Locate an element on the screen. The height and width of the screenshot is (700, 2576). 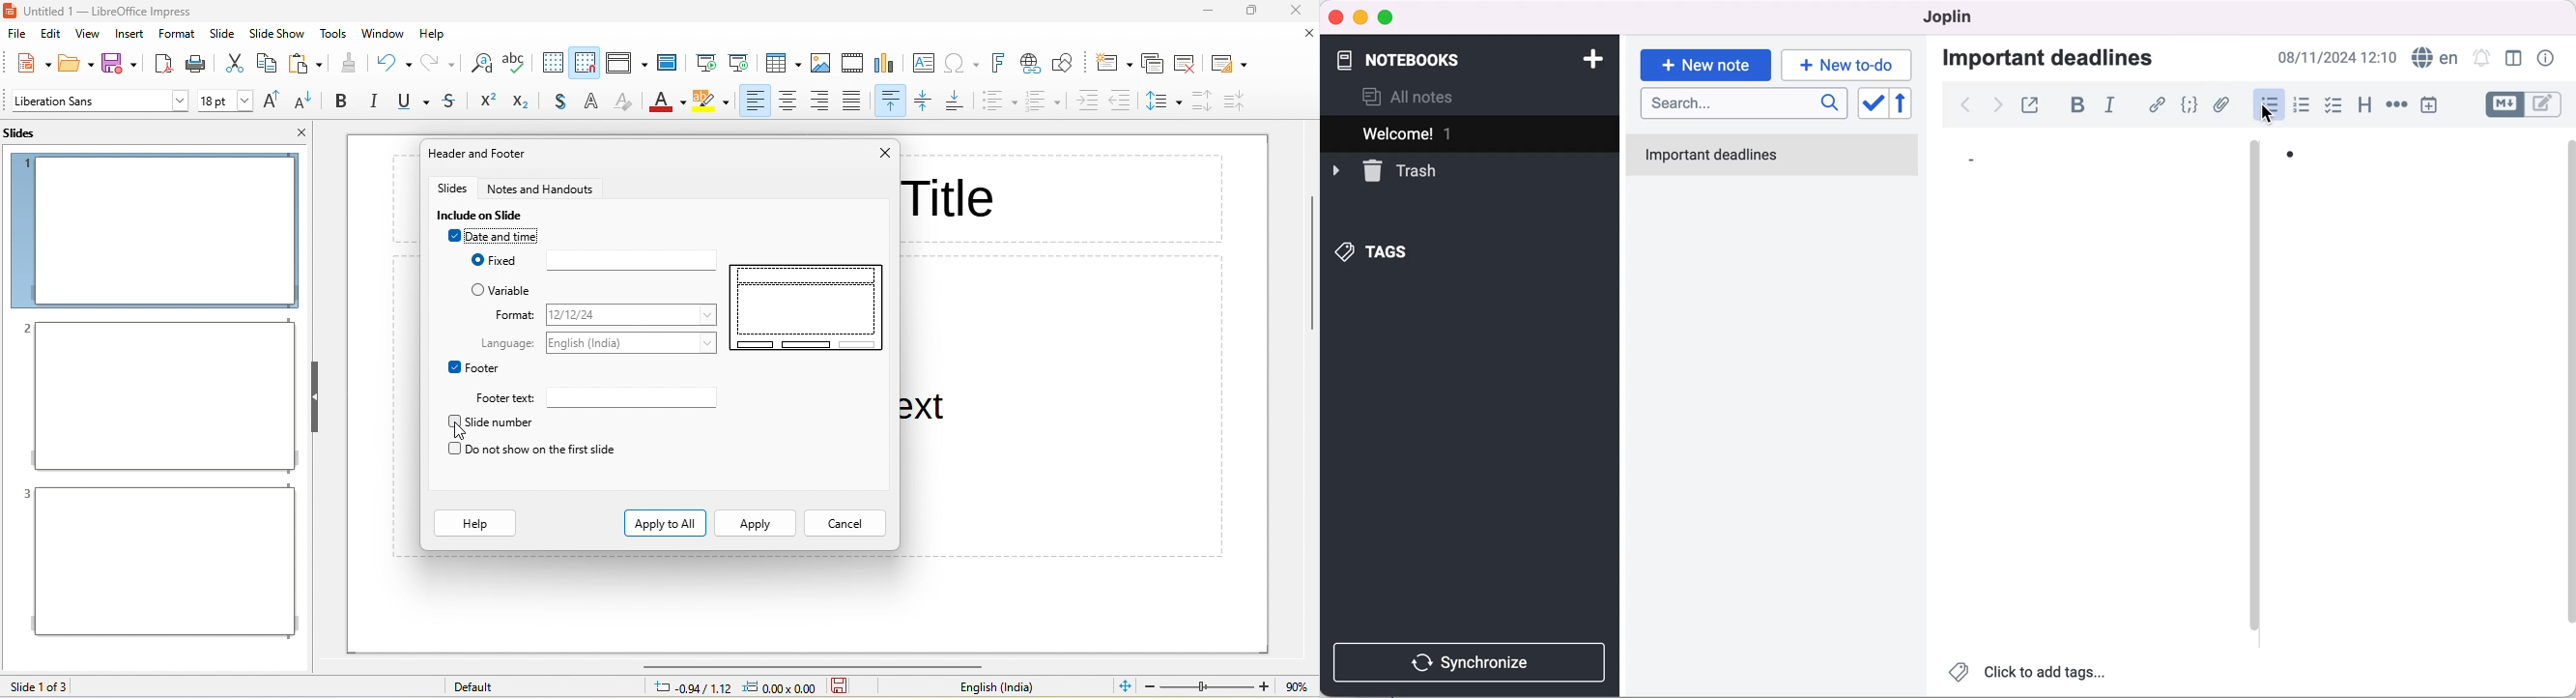
click to add tags is located at coordinates (2032, 674).